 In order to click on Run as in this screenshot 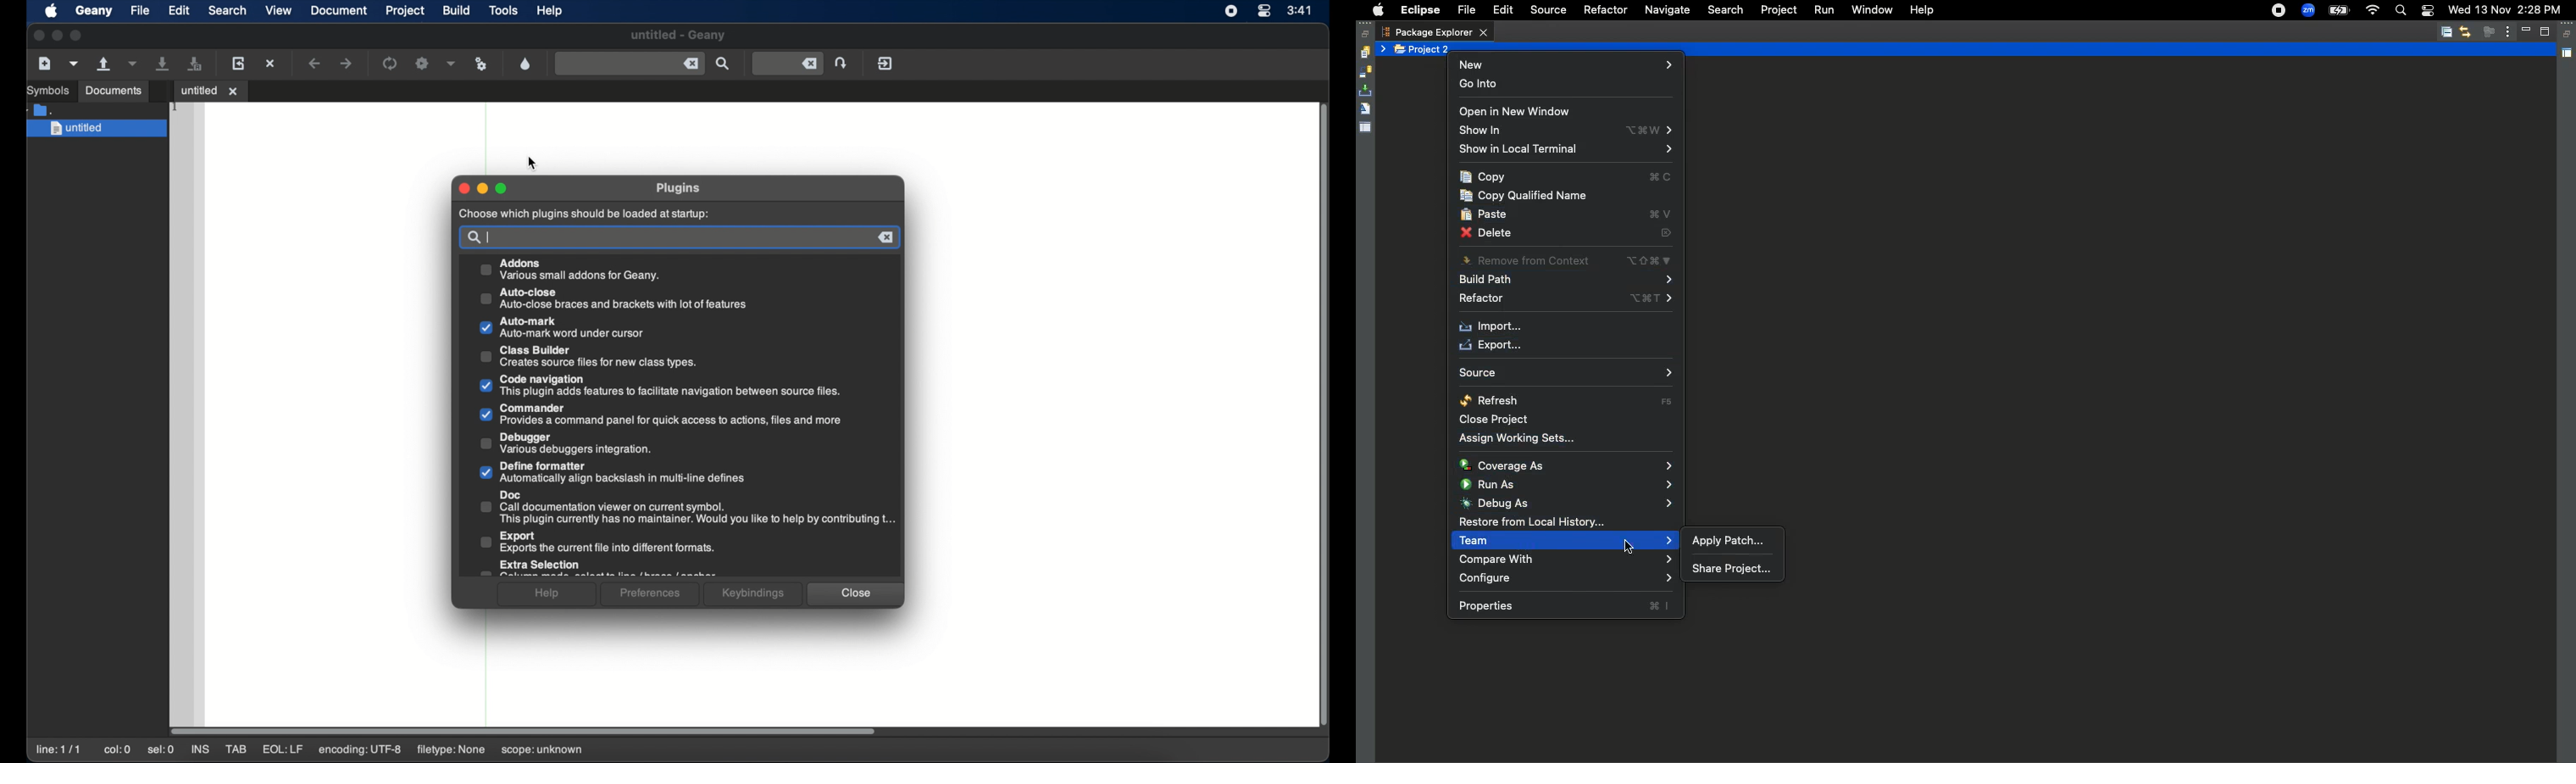, I will do `click(1568, 483)`.